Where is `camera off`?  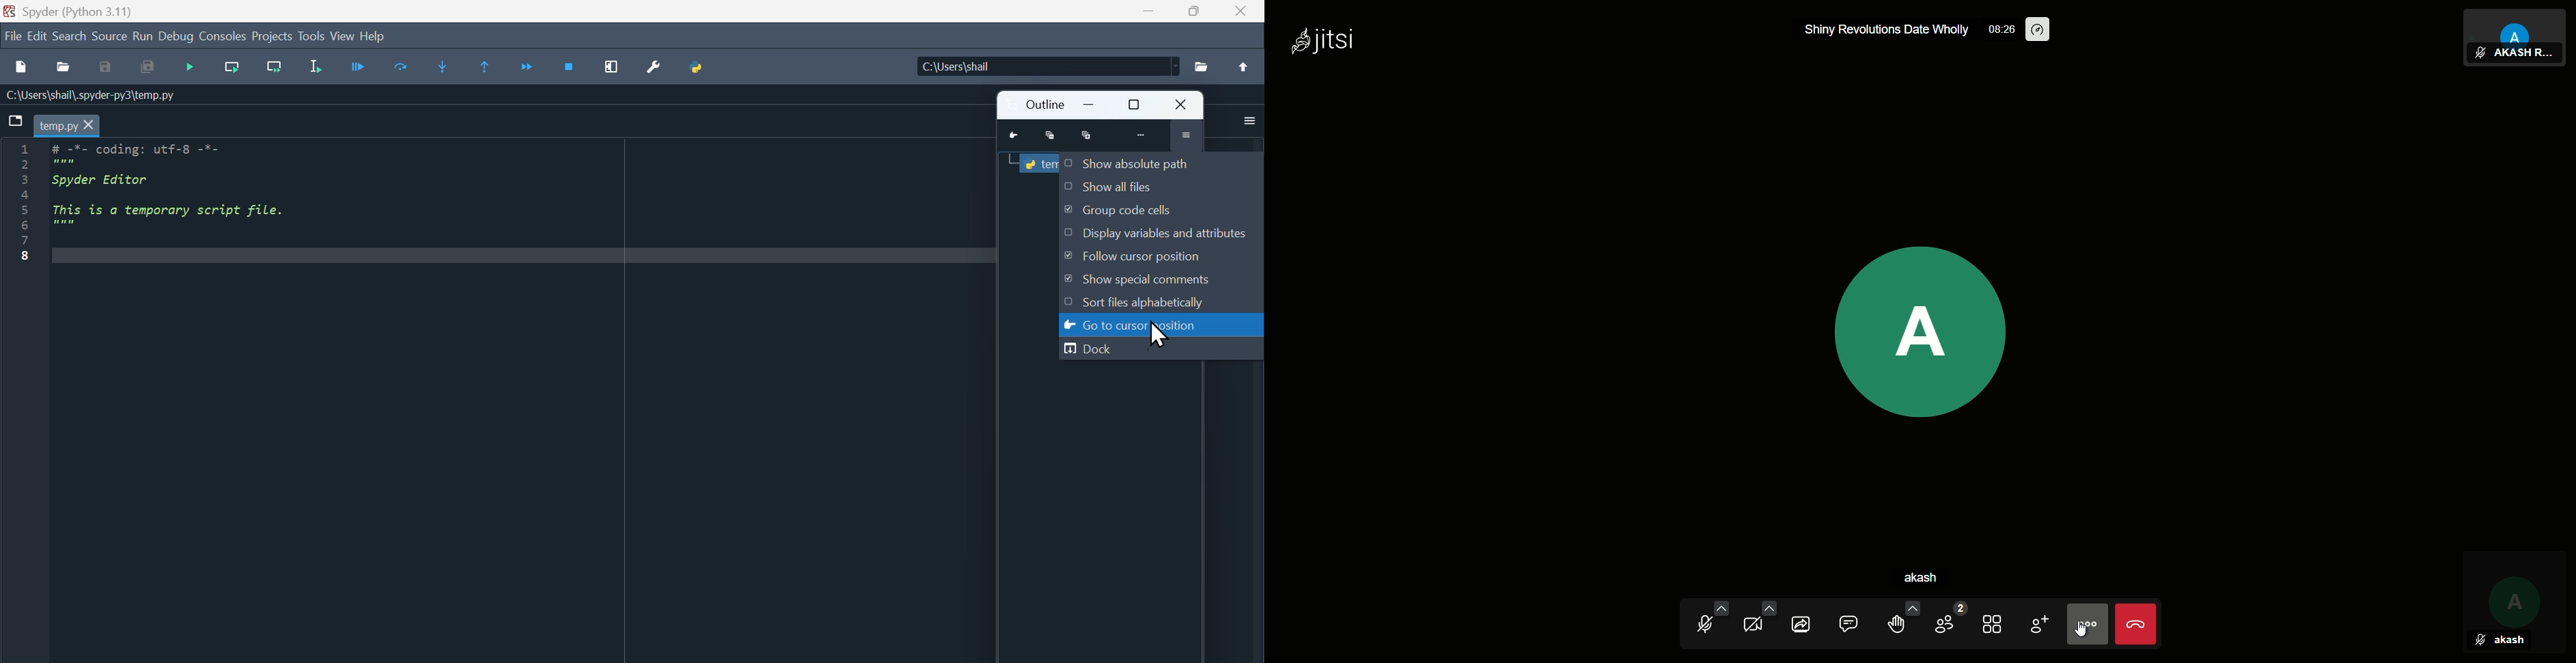
camera off is located at coordinates (1756, 622).